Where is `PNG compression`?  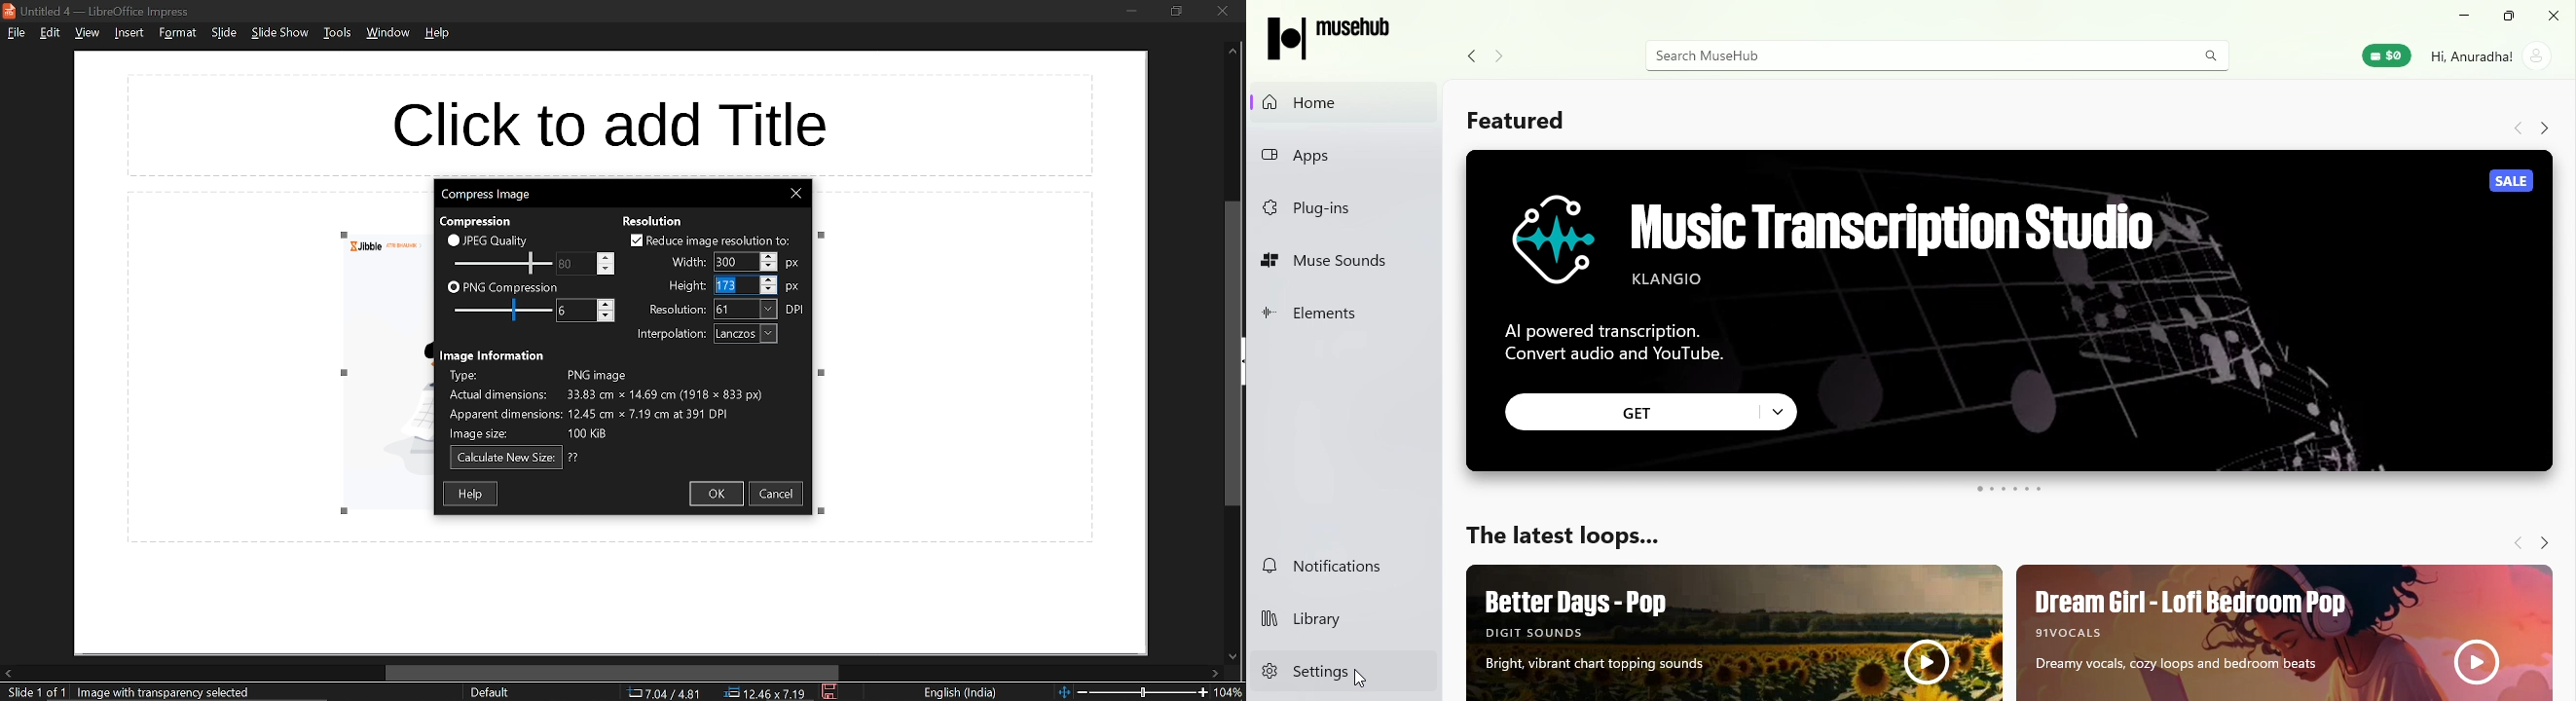
PNG compression is located at coordinates (512, 286).